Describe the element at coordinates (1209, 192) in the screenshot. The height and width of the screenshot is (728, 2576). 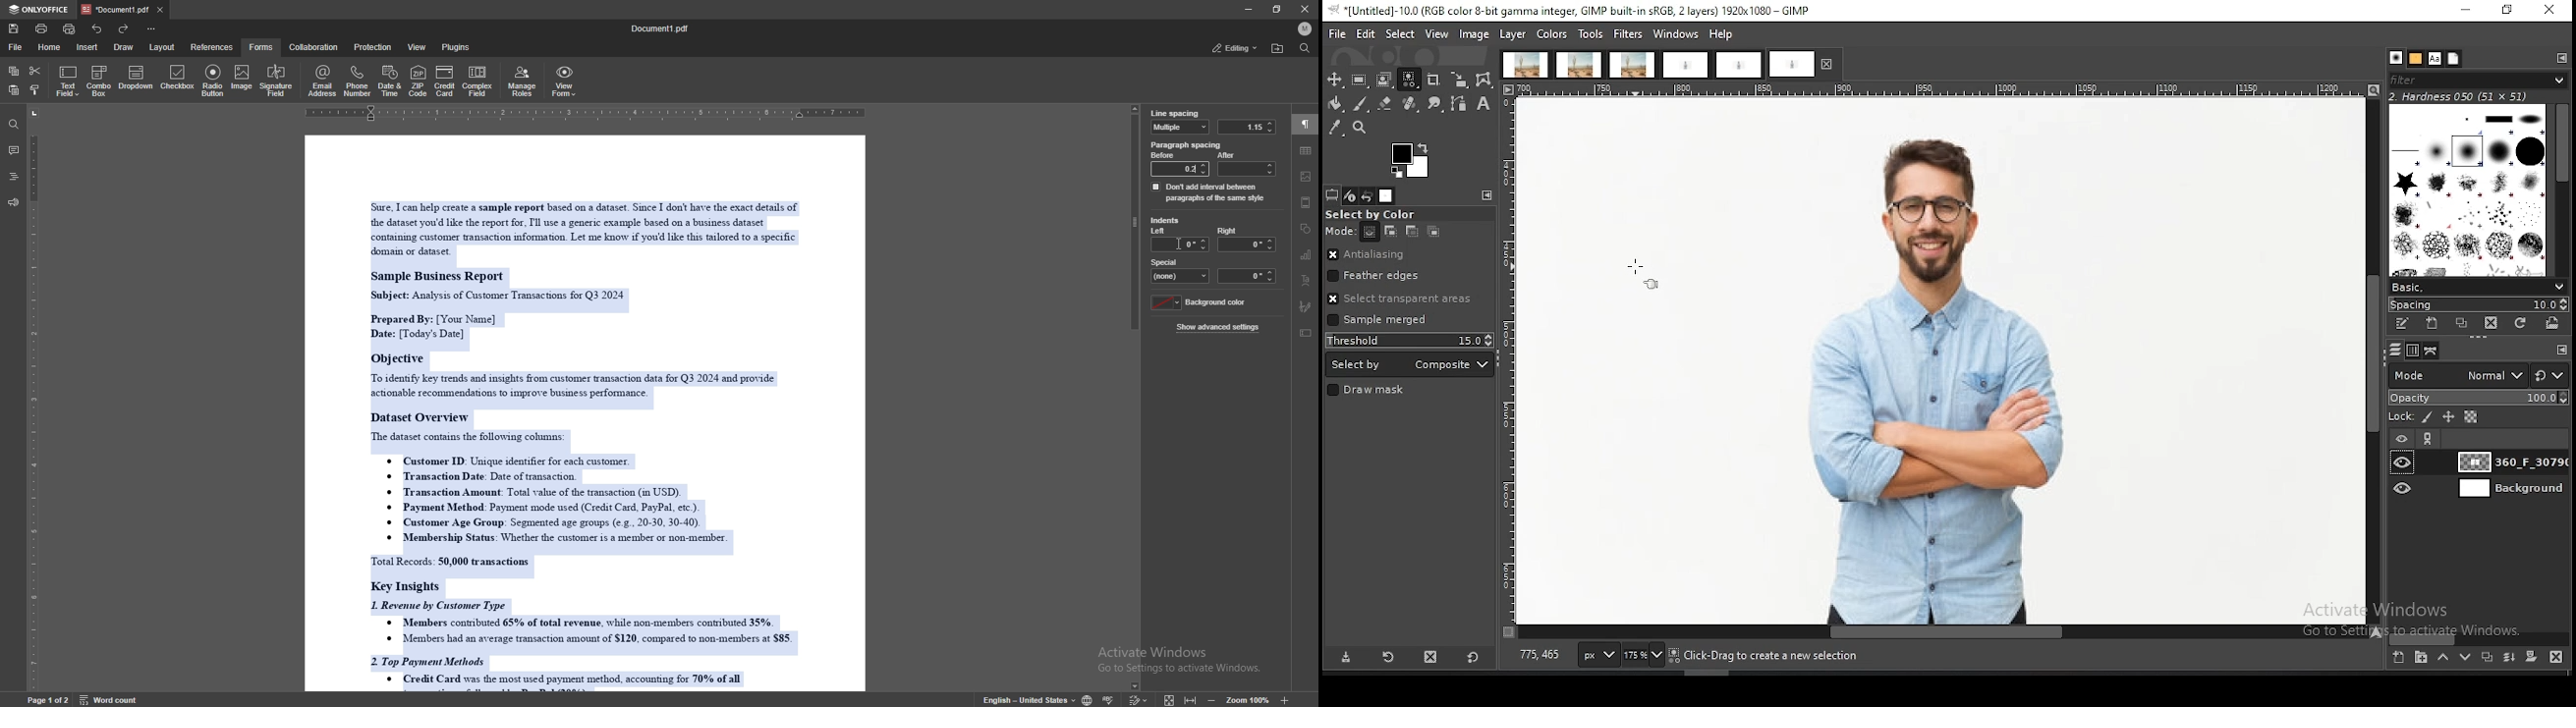
I see `dont add interval between paragraph of same style` at that location.